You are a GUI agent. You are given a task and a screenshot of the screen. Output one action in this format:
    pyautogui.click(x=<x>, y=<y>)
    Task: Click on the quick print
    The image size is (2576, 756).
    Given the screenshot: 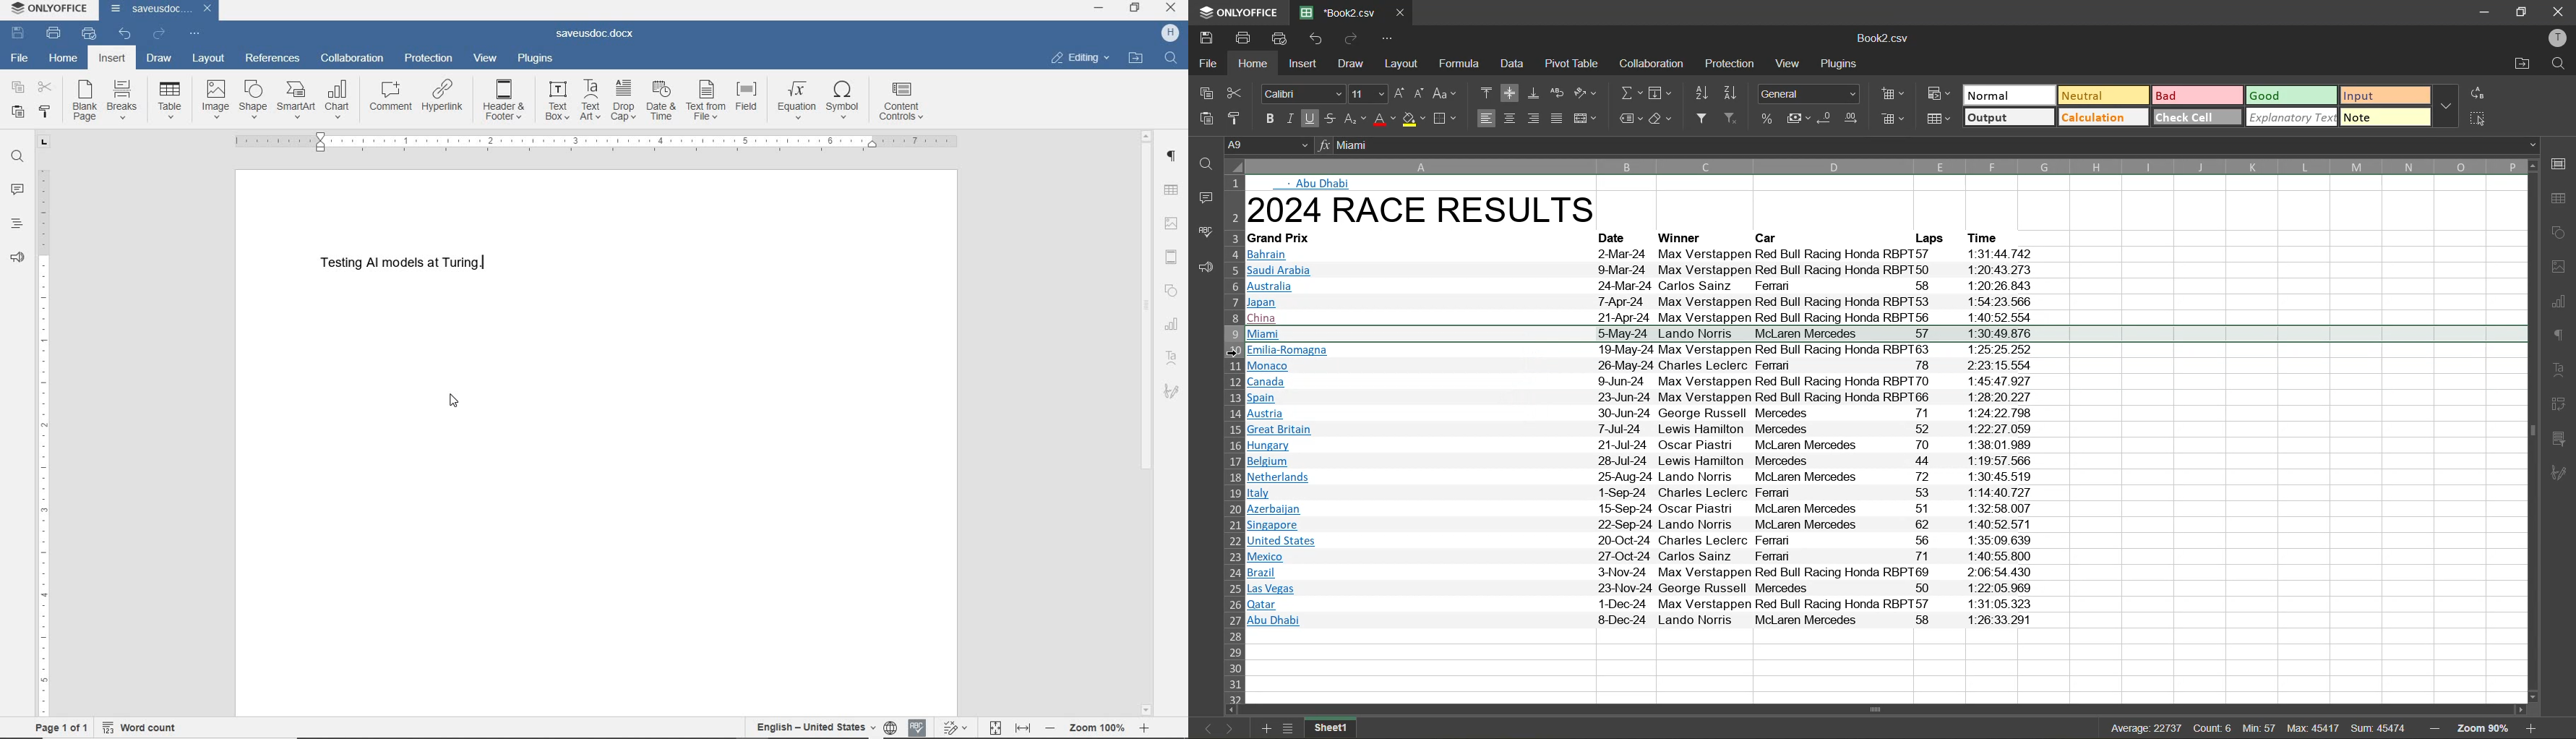 What is the action you would take?
    pyautogui.click(x=1280, y=38)
    